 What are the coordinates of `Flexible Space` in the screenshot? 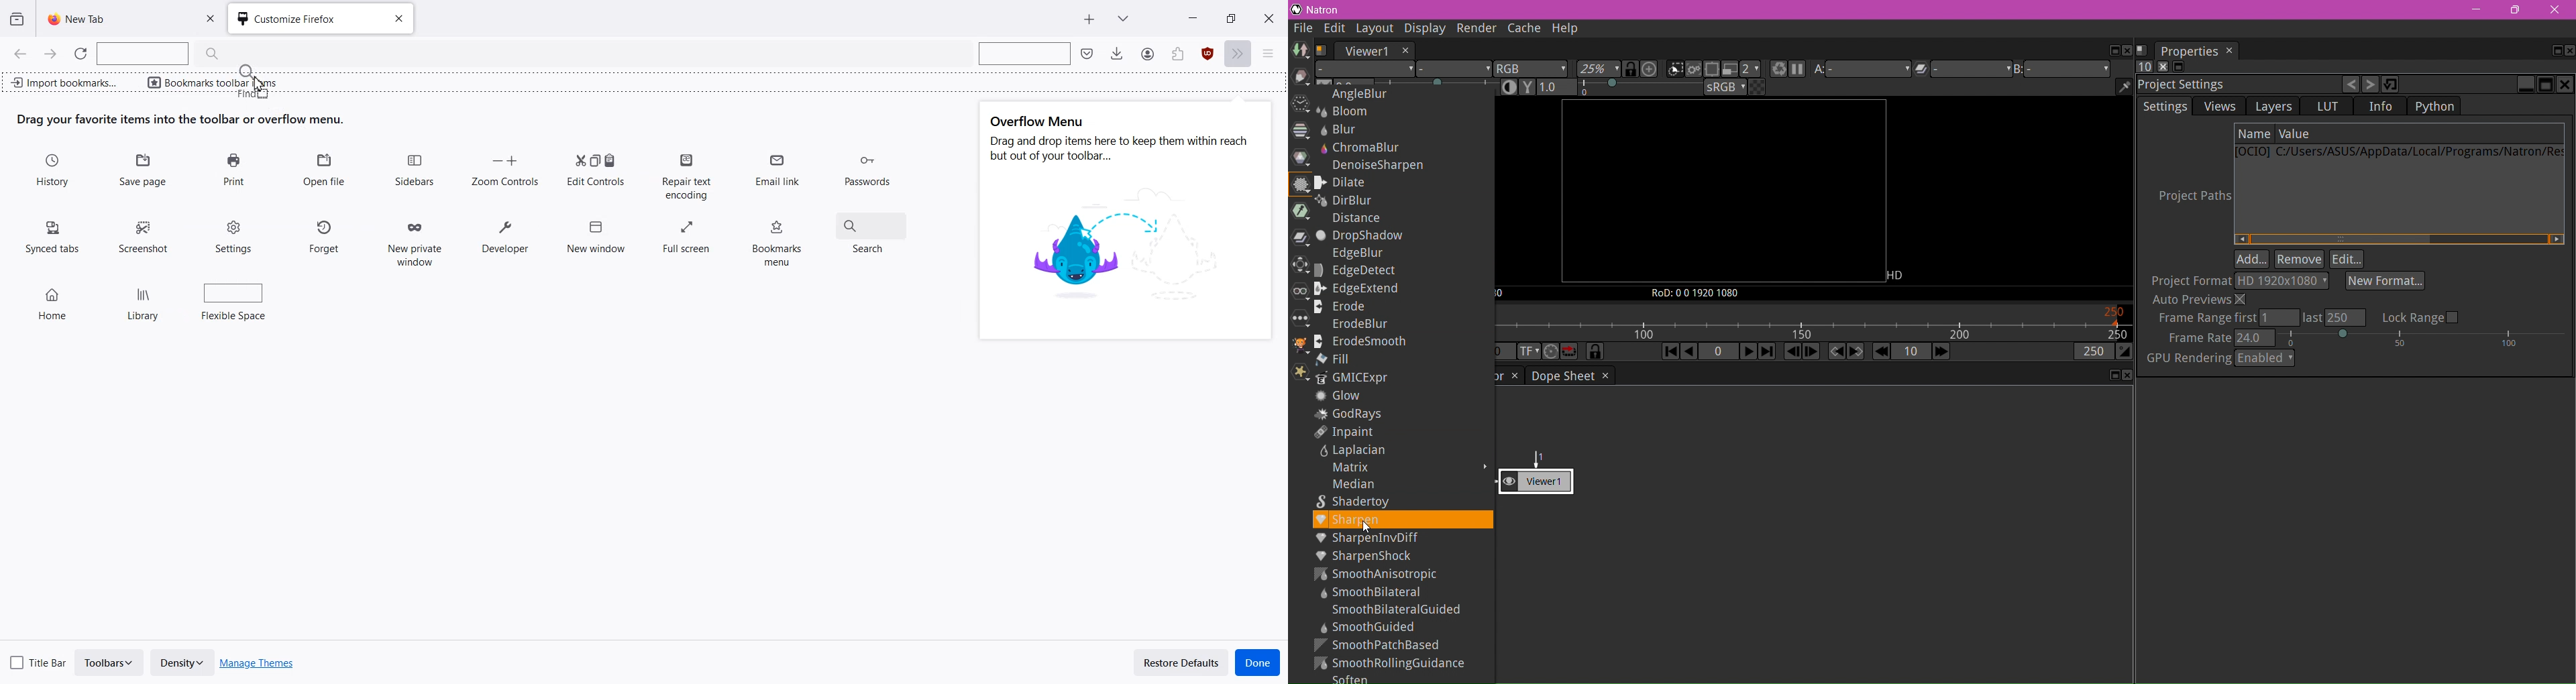 It's located at (235, 300).